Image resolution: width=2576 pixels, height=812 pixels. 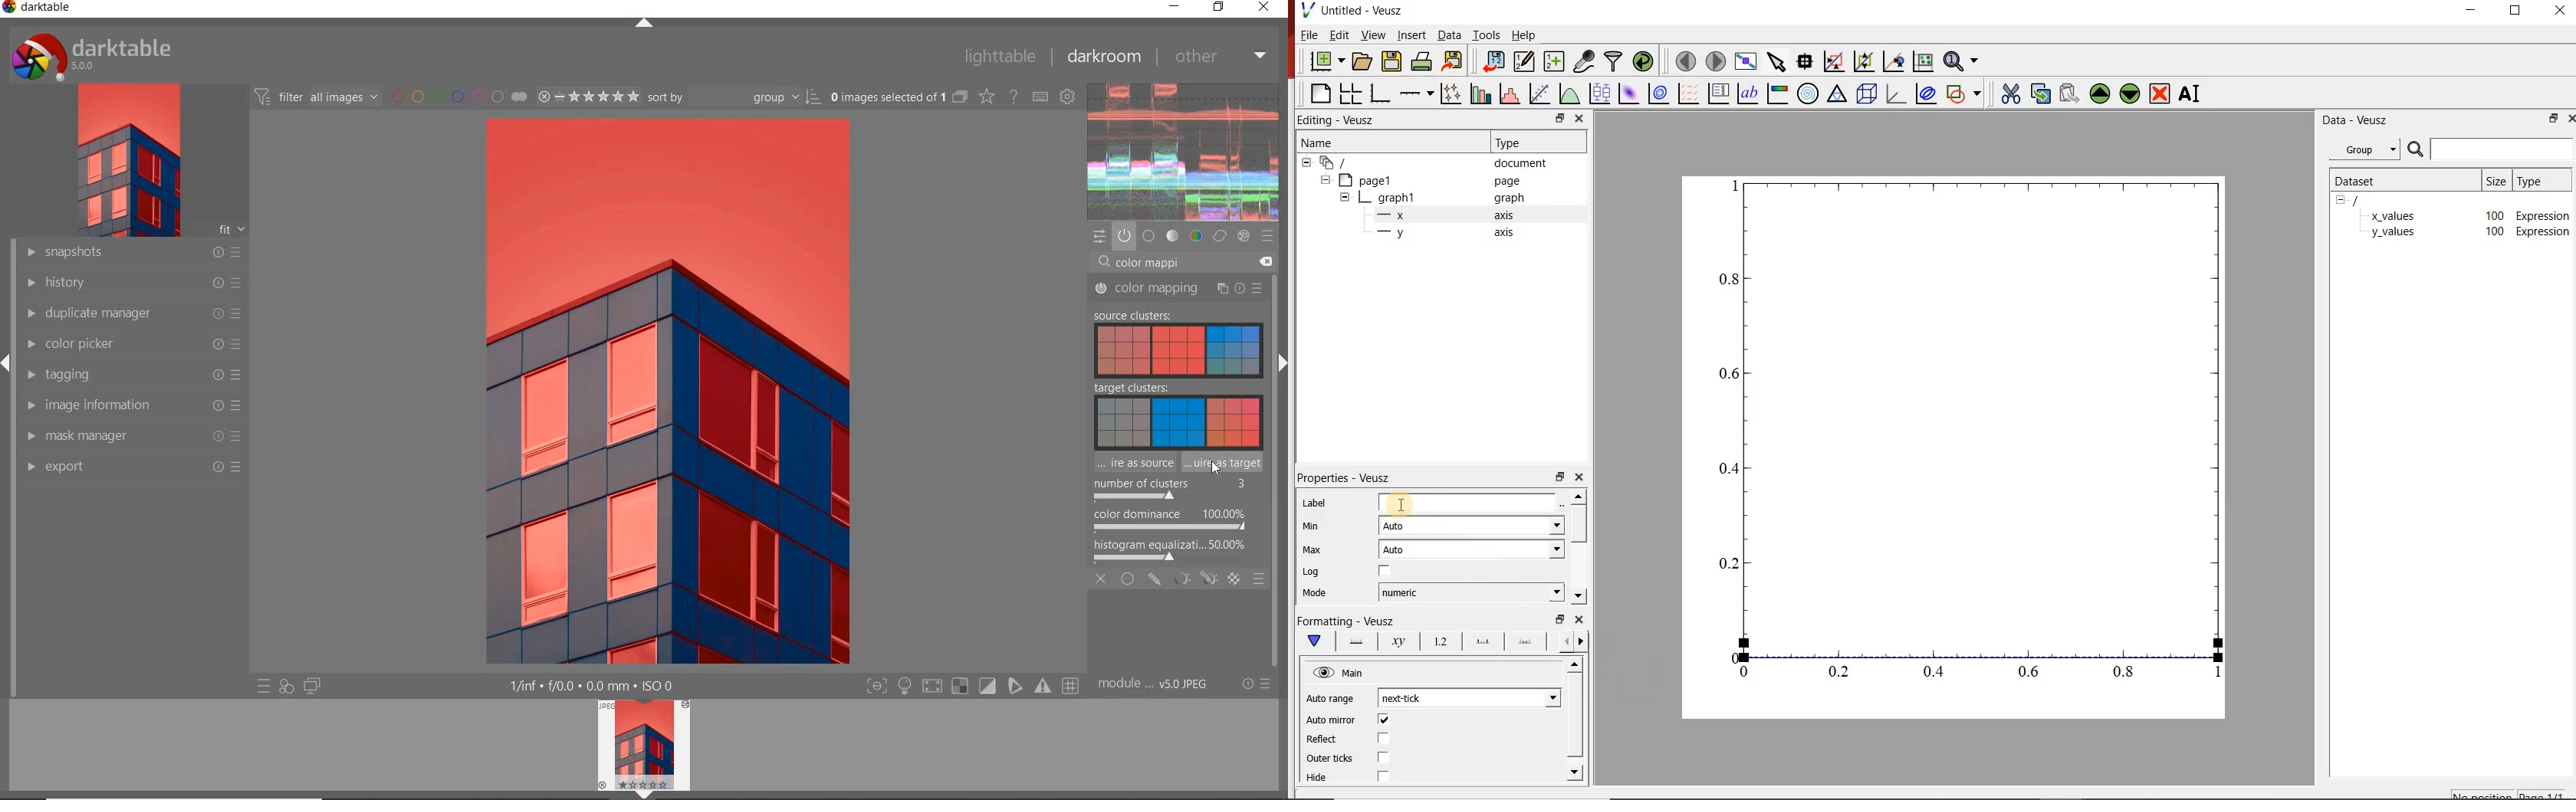 What do you see at coordinates (1337, 120) in the screenshot?
I see `Editing - Veusz` at bounding box center [1337, 120].